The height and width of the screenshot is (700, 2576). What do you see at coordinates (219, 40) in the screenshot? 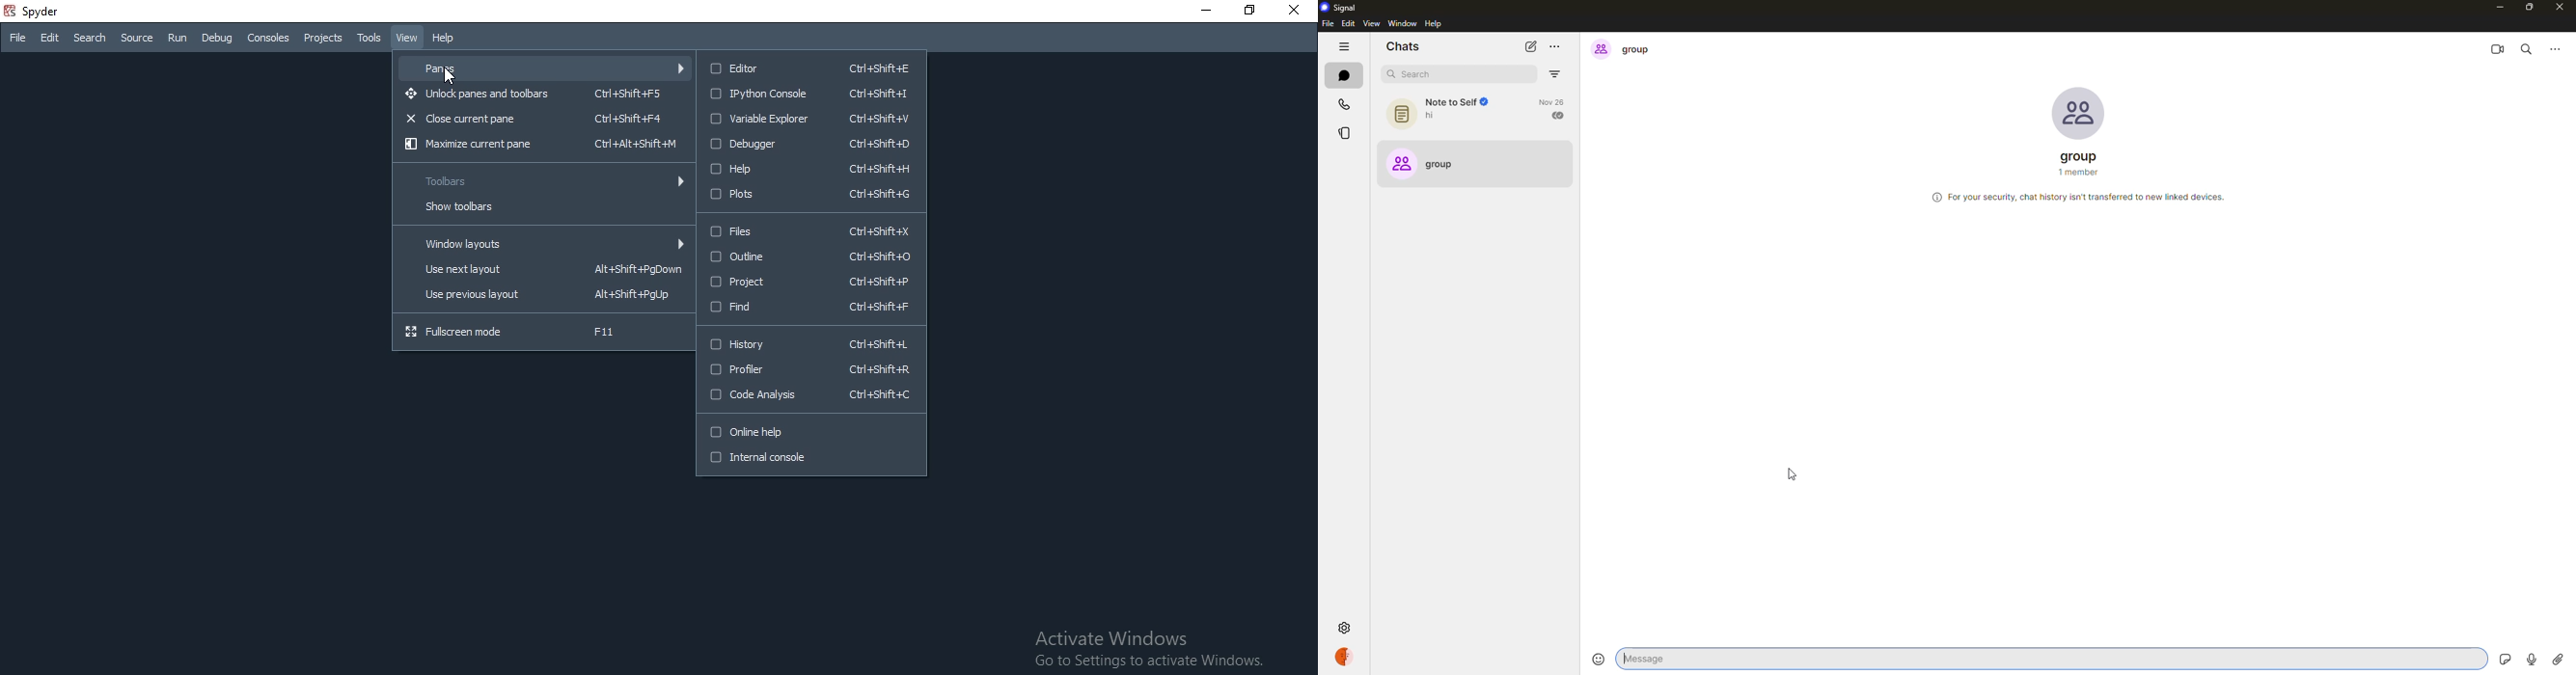
I see `Debug` at bounding box center [219, 40].